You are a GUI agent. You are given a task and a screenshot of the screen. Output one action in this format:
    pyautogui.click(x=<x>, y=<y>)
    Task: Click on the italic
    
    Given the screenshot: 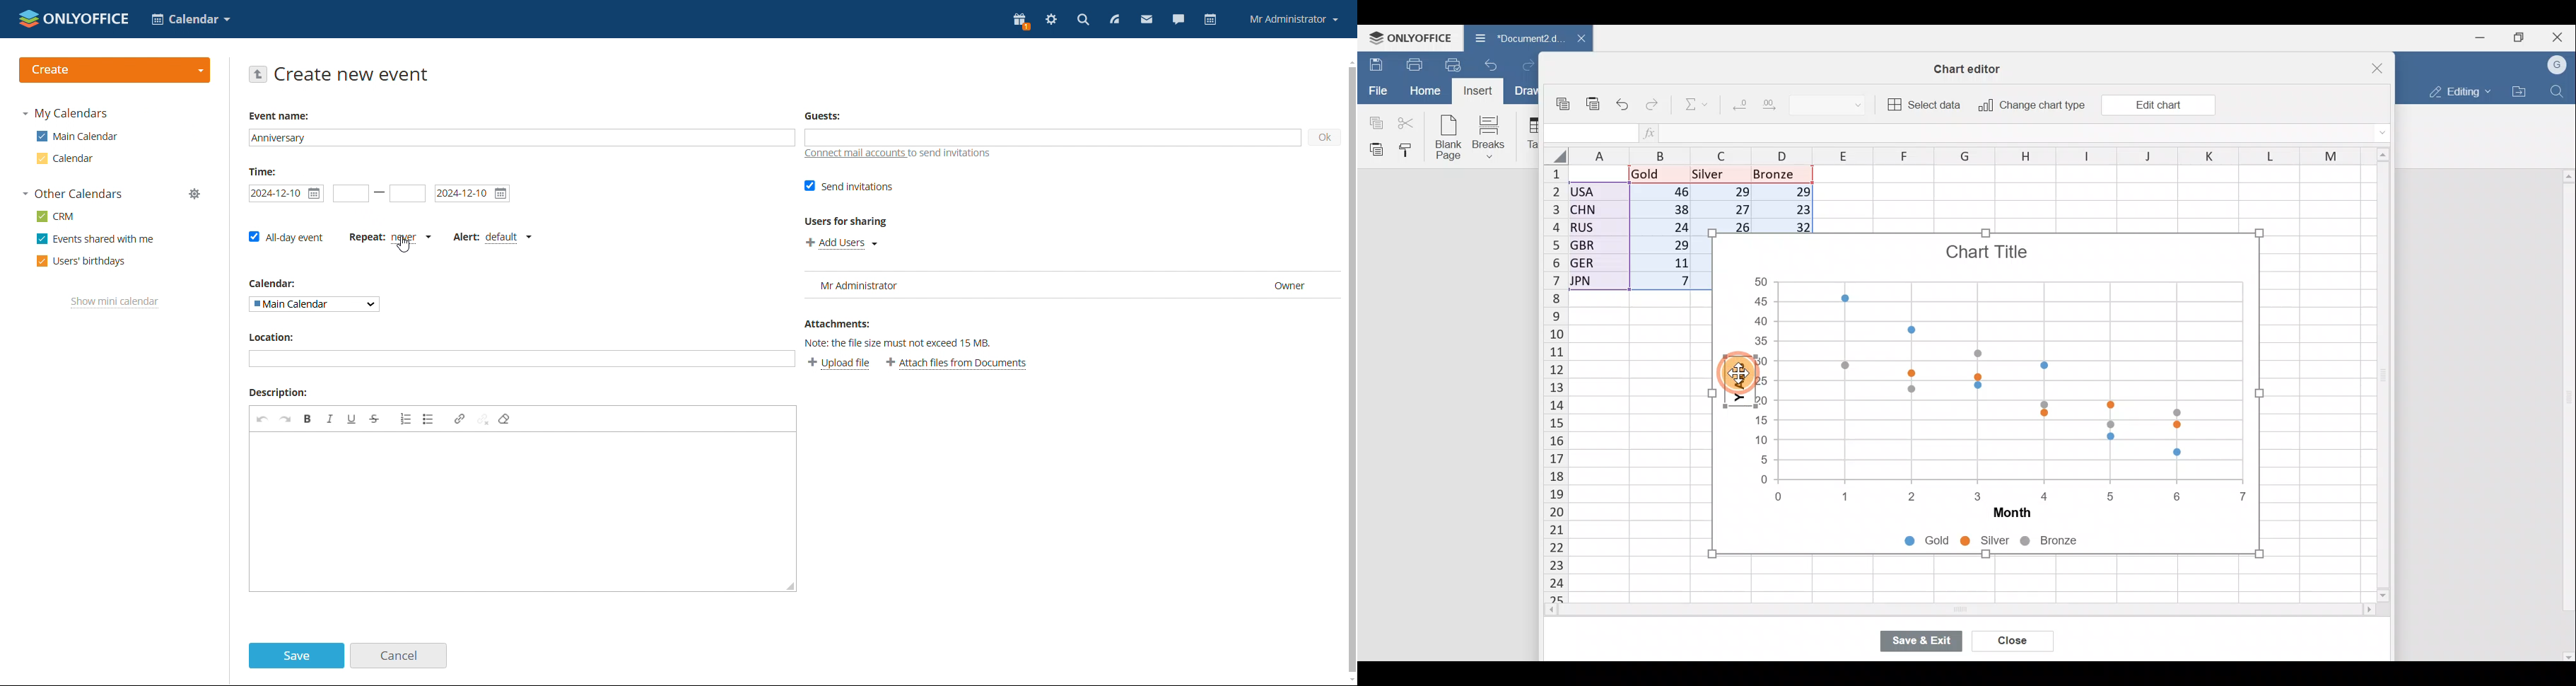 What is the action you would take?
    pyautogui.click(x=330, y=419)
    